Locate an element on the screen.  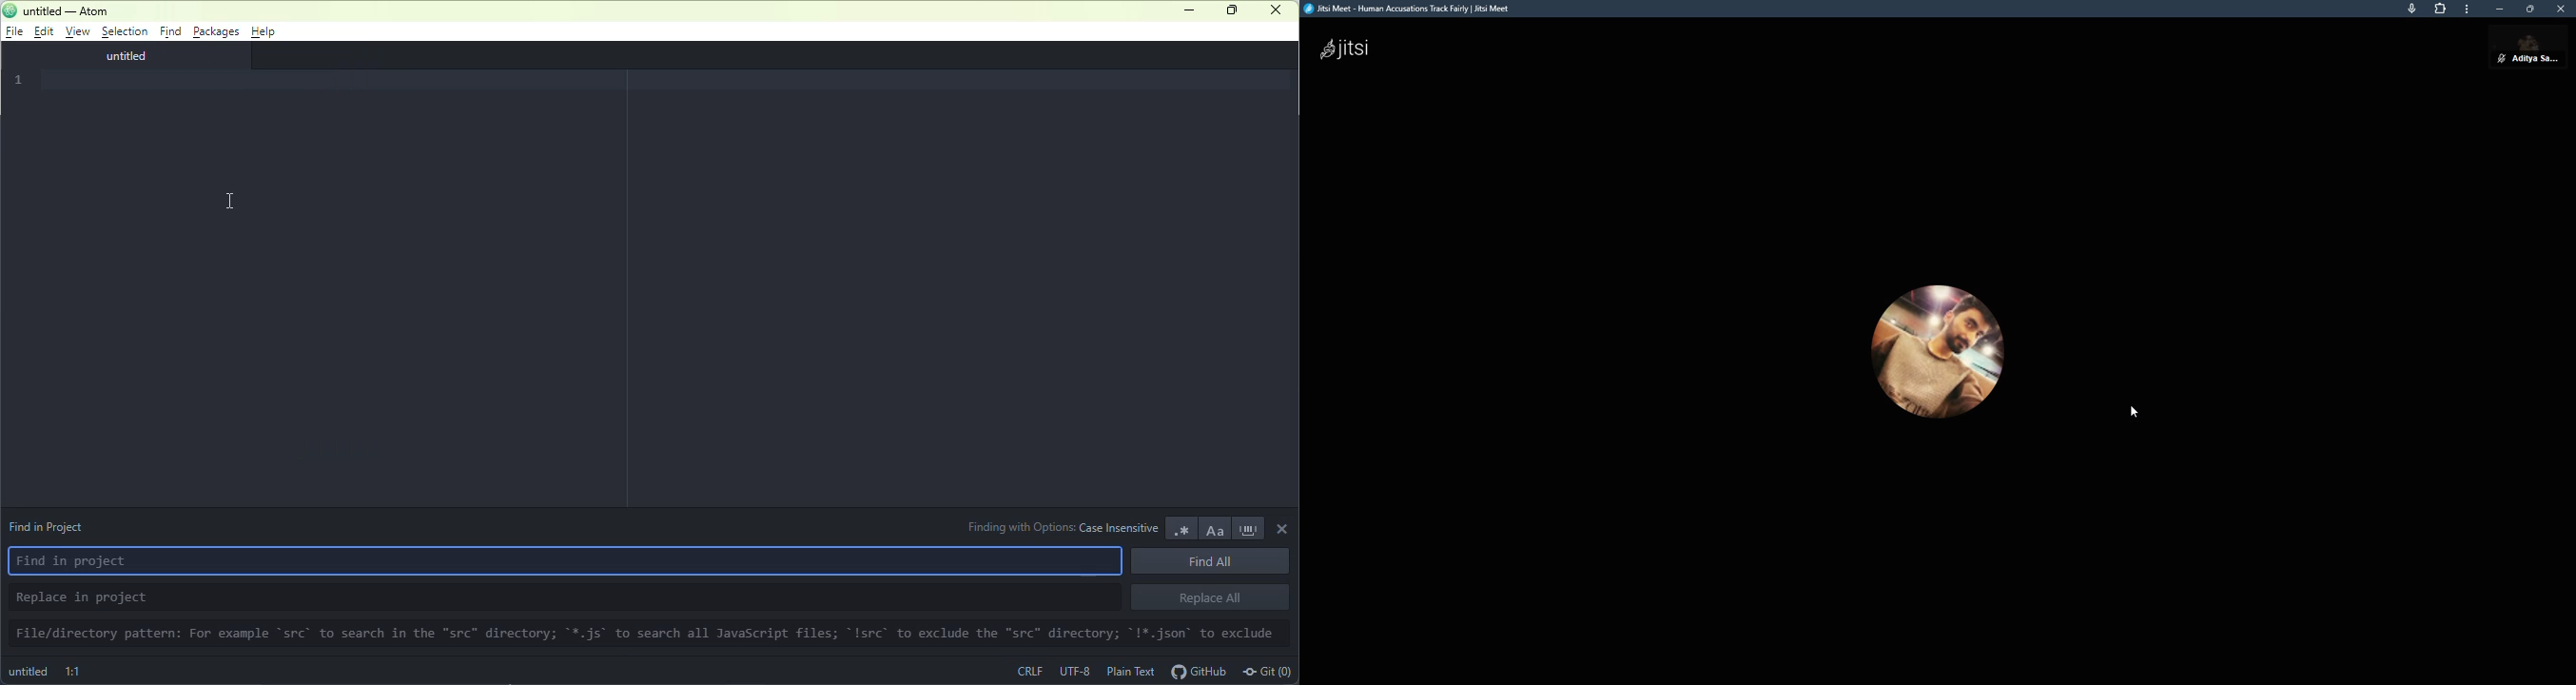
untitled-atom is located at coordinates (74, 10).